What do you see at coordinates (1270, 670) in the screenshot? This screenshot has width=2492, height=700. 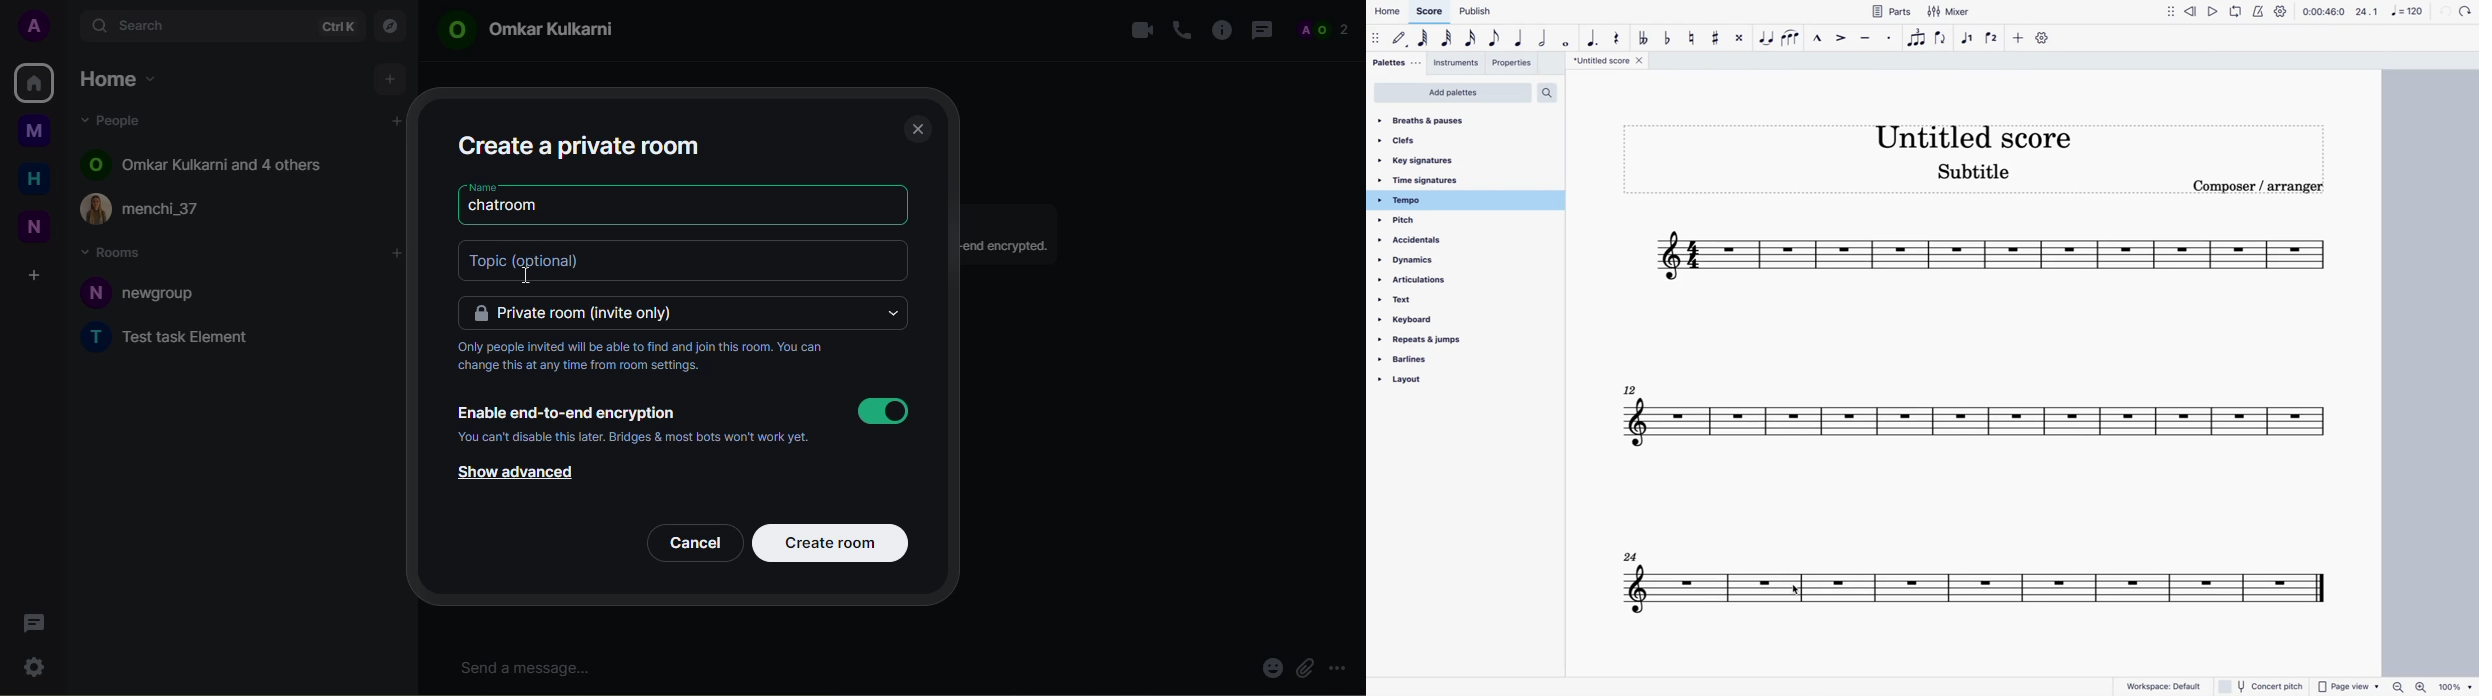 I see `emoji` at bounding box center [1270, 670].